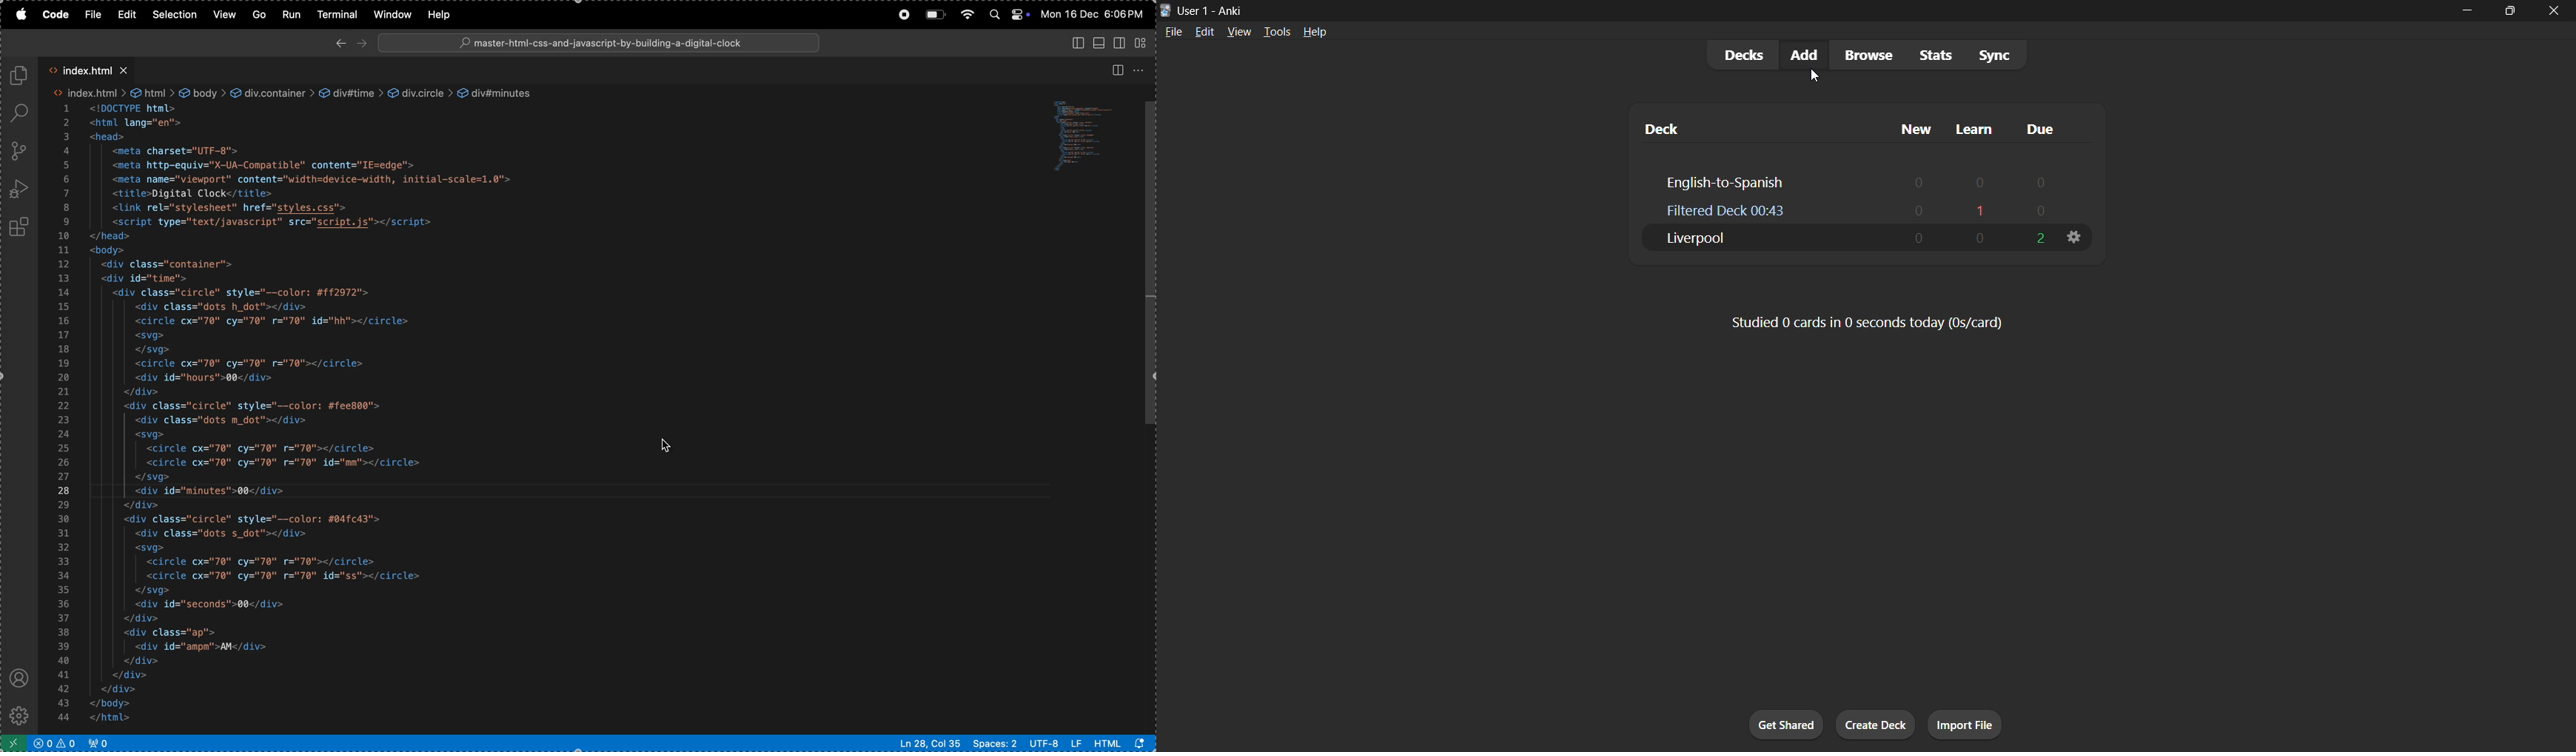  I want to click on view port, so click(101, 742).